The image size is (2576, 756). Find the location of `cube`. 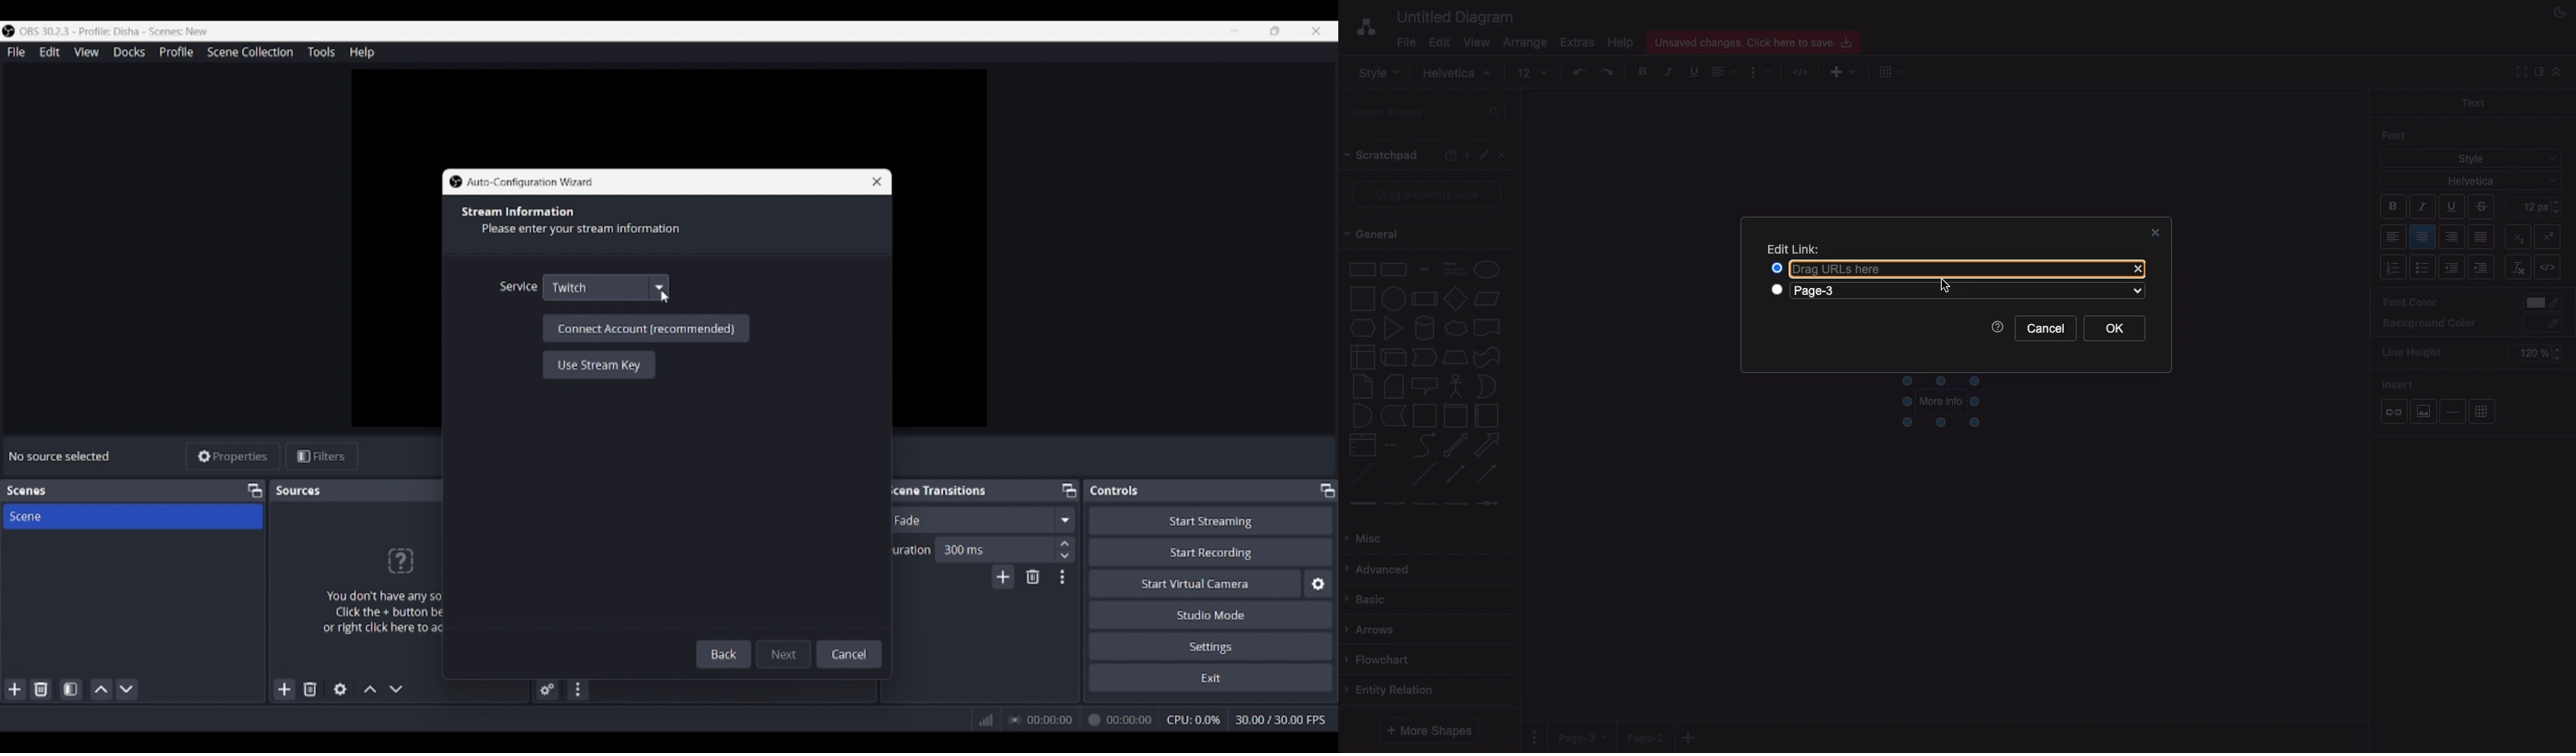

cube is located at coordinates (1393, 358).